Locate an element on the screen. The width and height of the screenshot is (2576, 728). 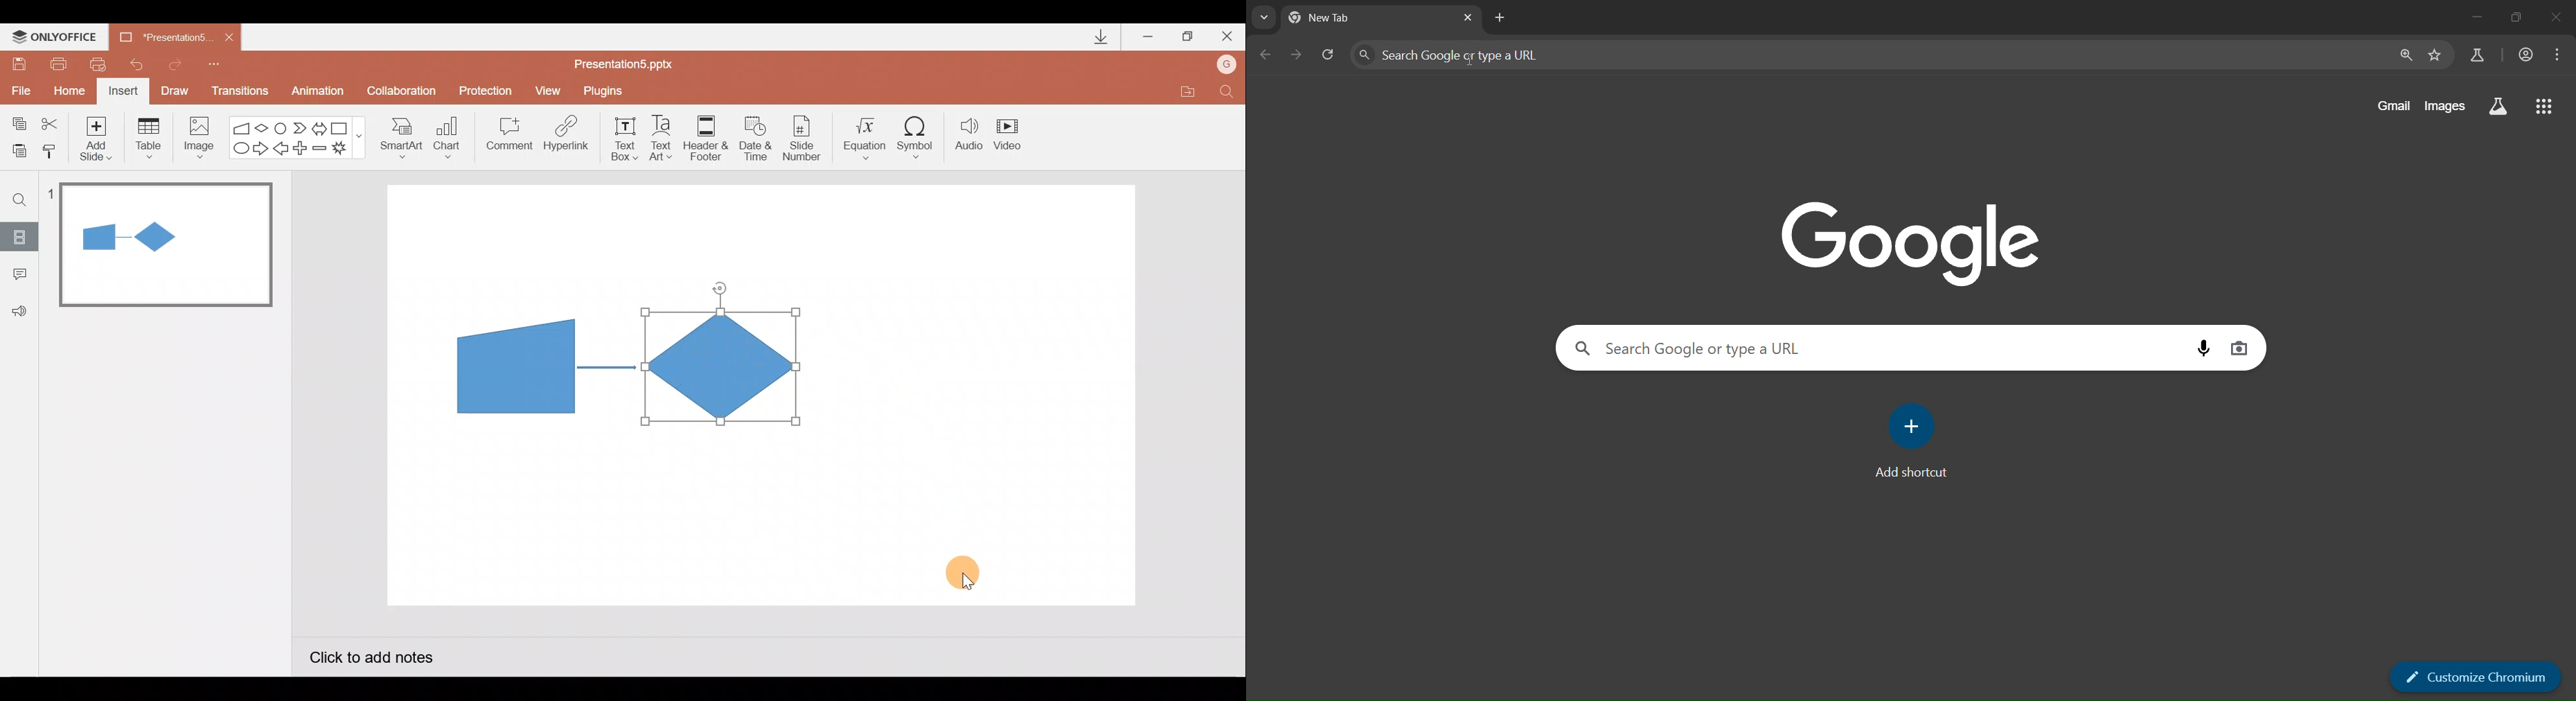
Insert is located at coordinates (121, 93).